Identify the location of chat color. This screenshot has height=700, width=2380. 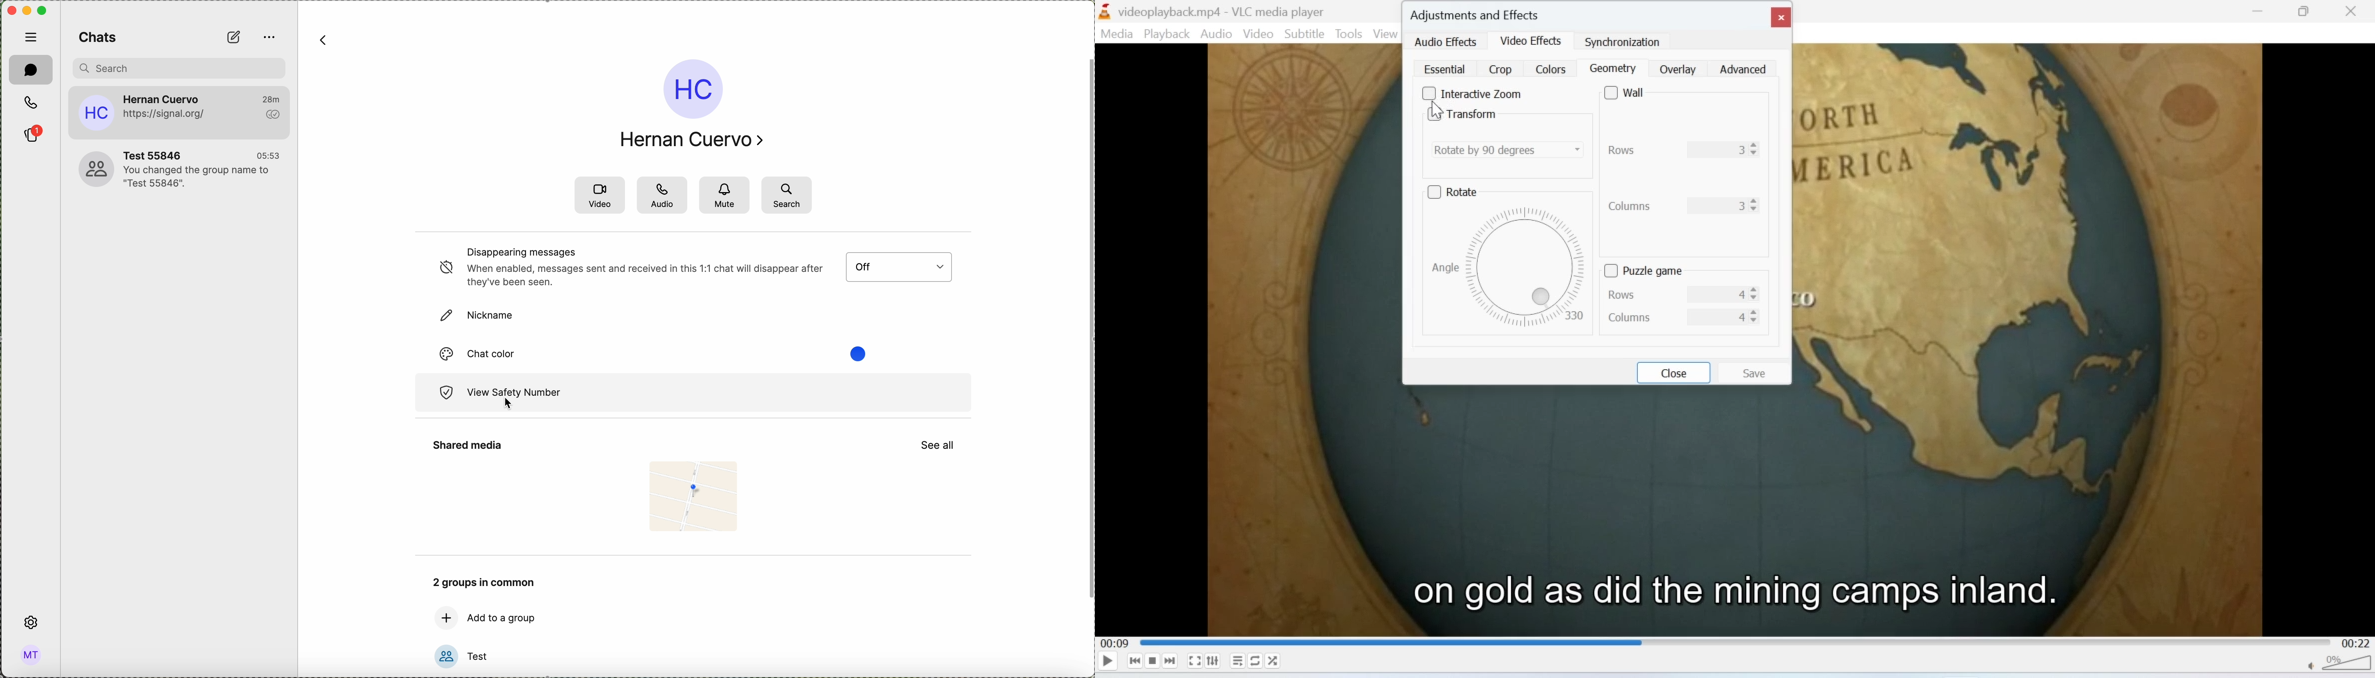
(444, 355).